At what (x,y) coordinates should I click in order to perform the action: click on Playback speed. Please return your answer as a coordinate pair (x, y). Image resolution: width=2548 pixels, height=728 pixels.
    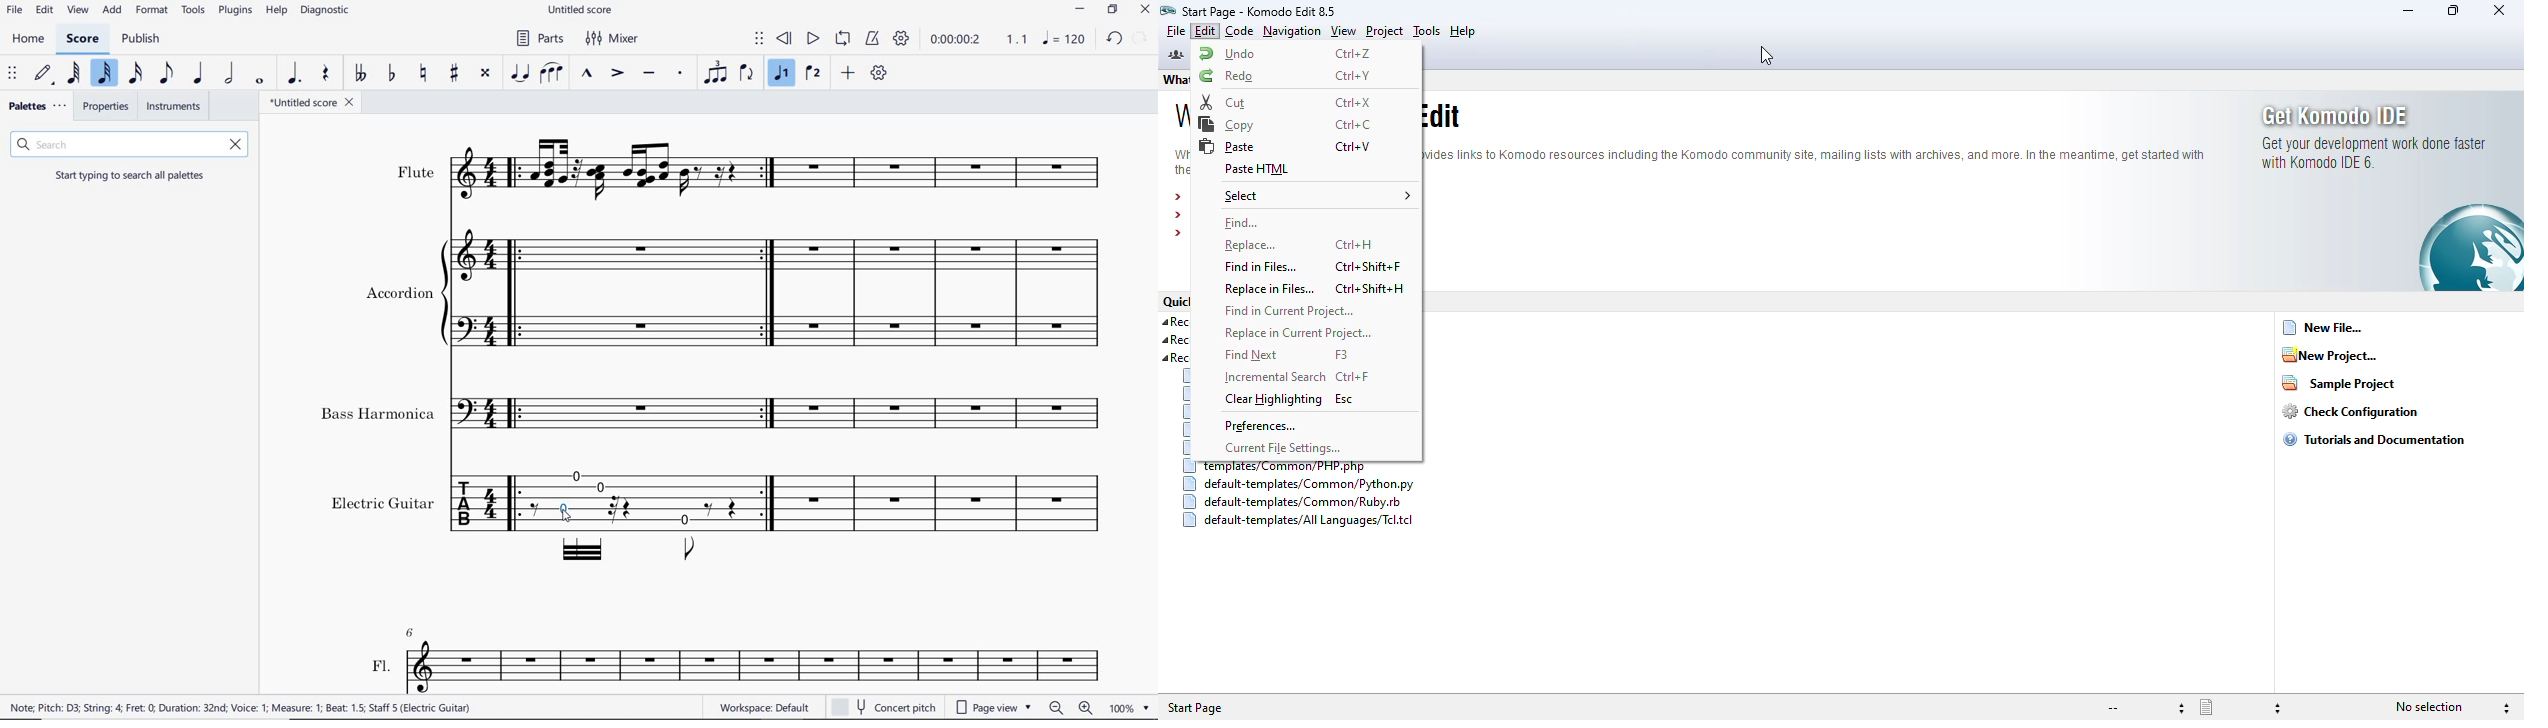
    Looking at the image, I should click on (1019, 41).